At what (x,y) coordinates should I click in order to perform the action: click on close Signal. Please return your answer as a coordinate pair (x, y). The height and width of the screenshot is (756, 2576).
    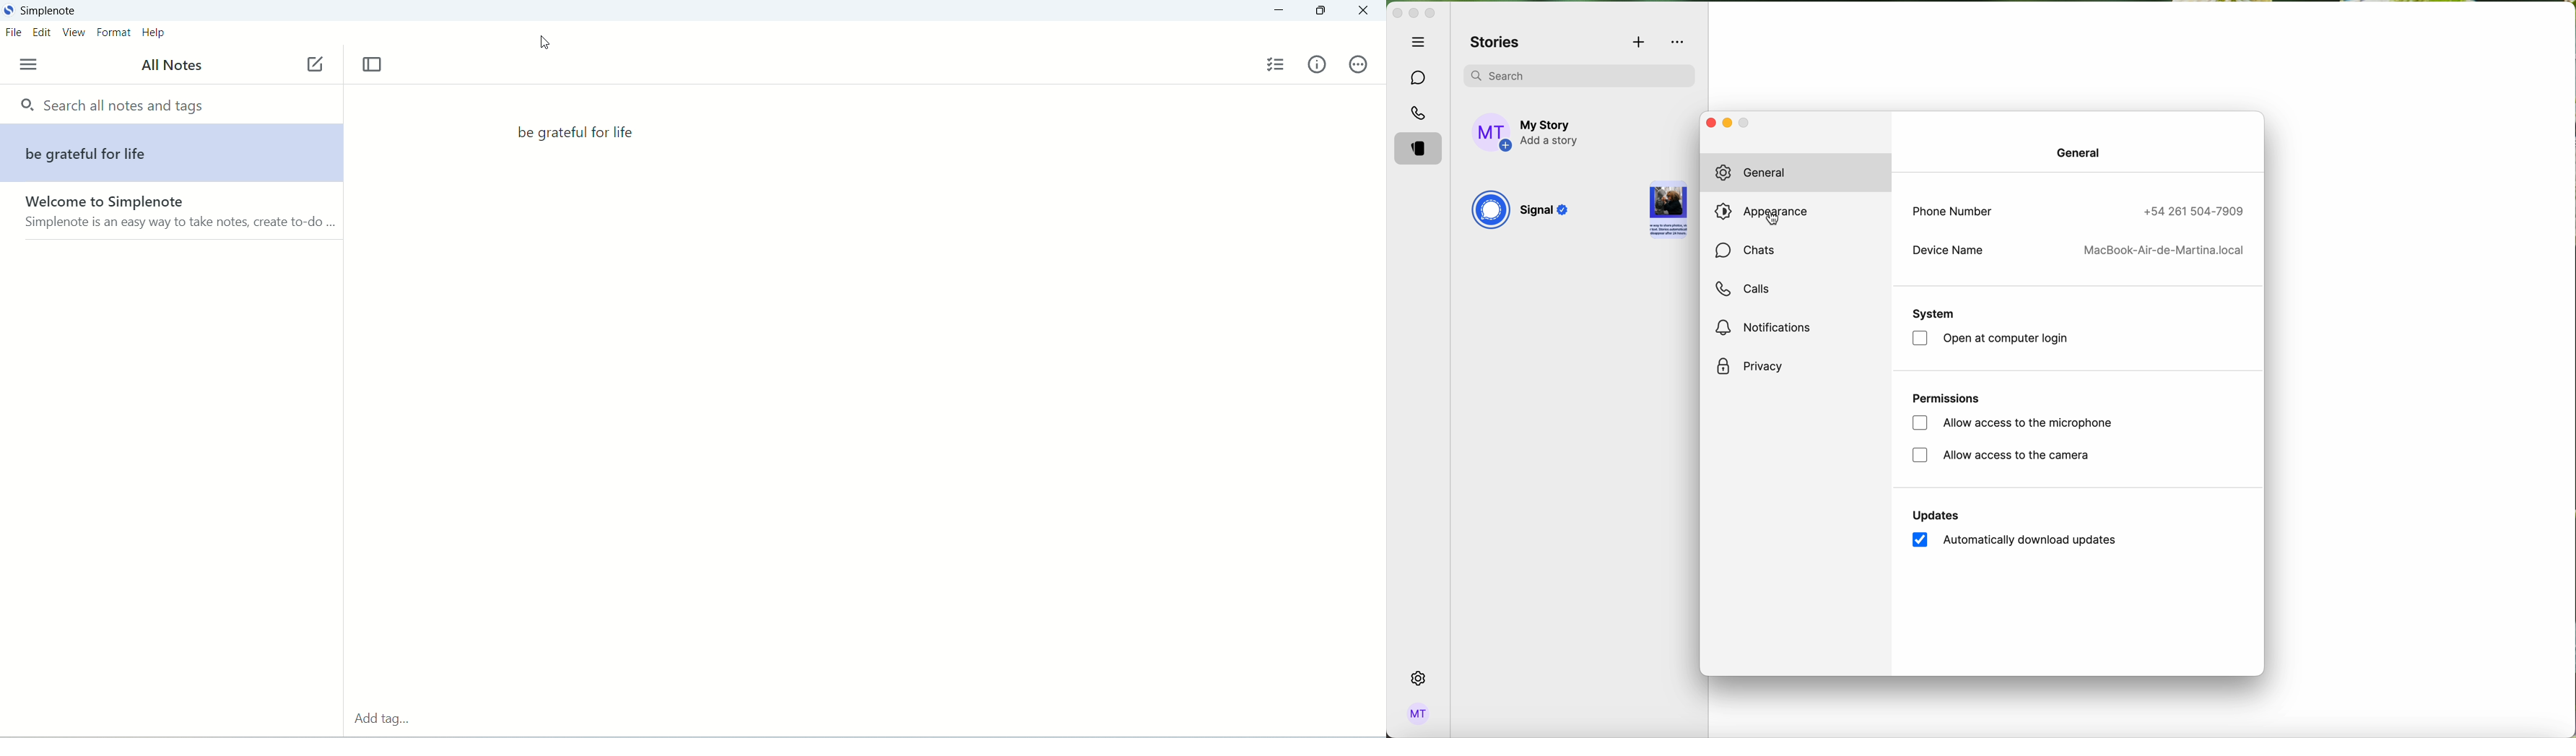
    Looking at the image, I should click on (1397, 14).